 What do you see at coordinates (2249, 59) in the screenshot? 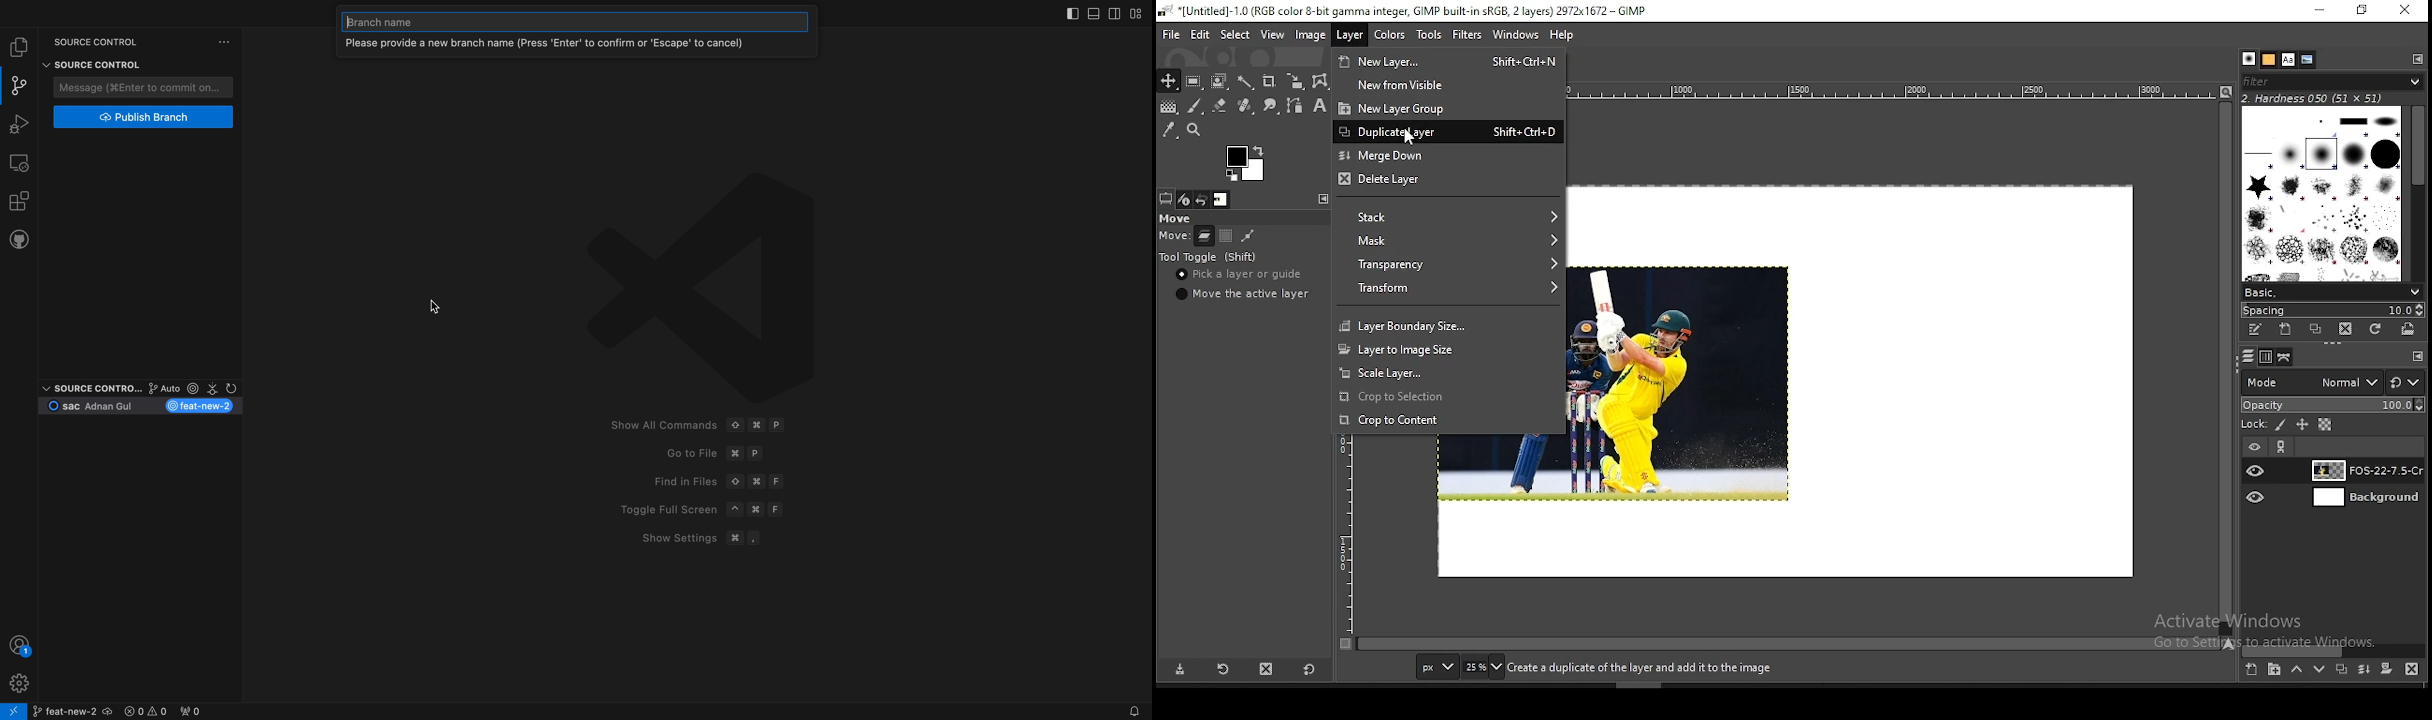
I see `brushes` at bounding box center [2249, 59].